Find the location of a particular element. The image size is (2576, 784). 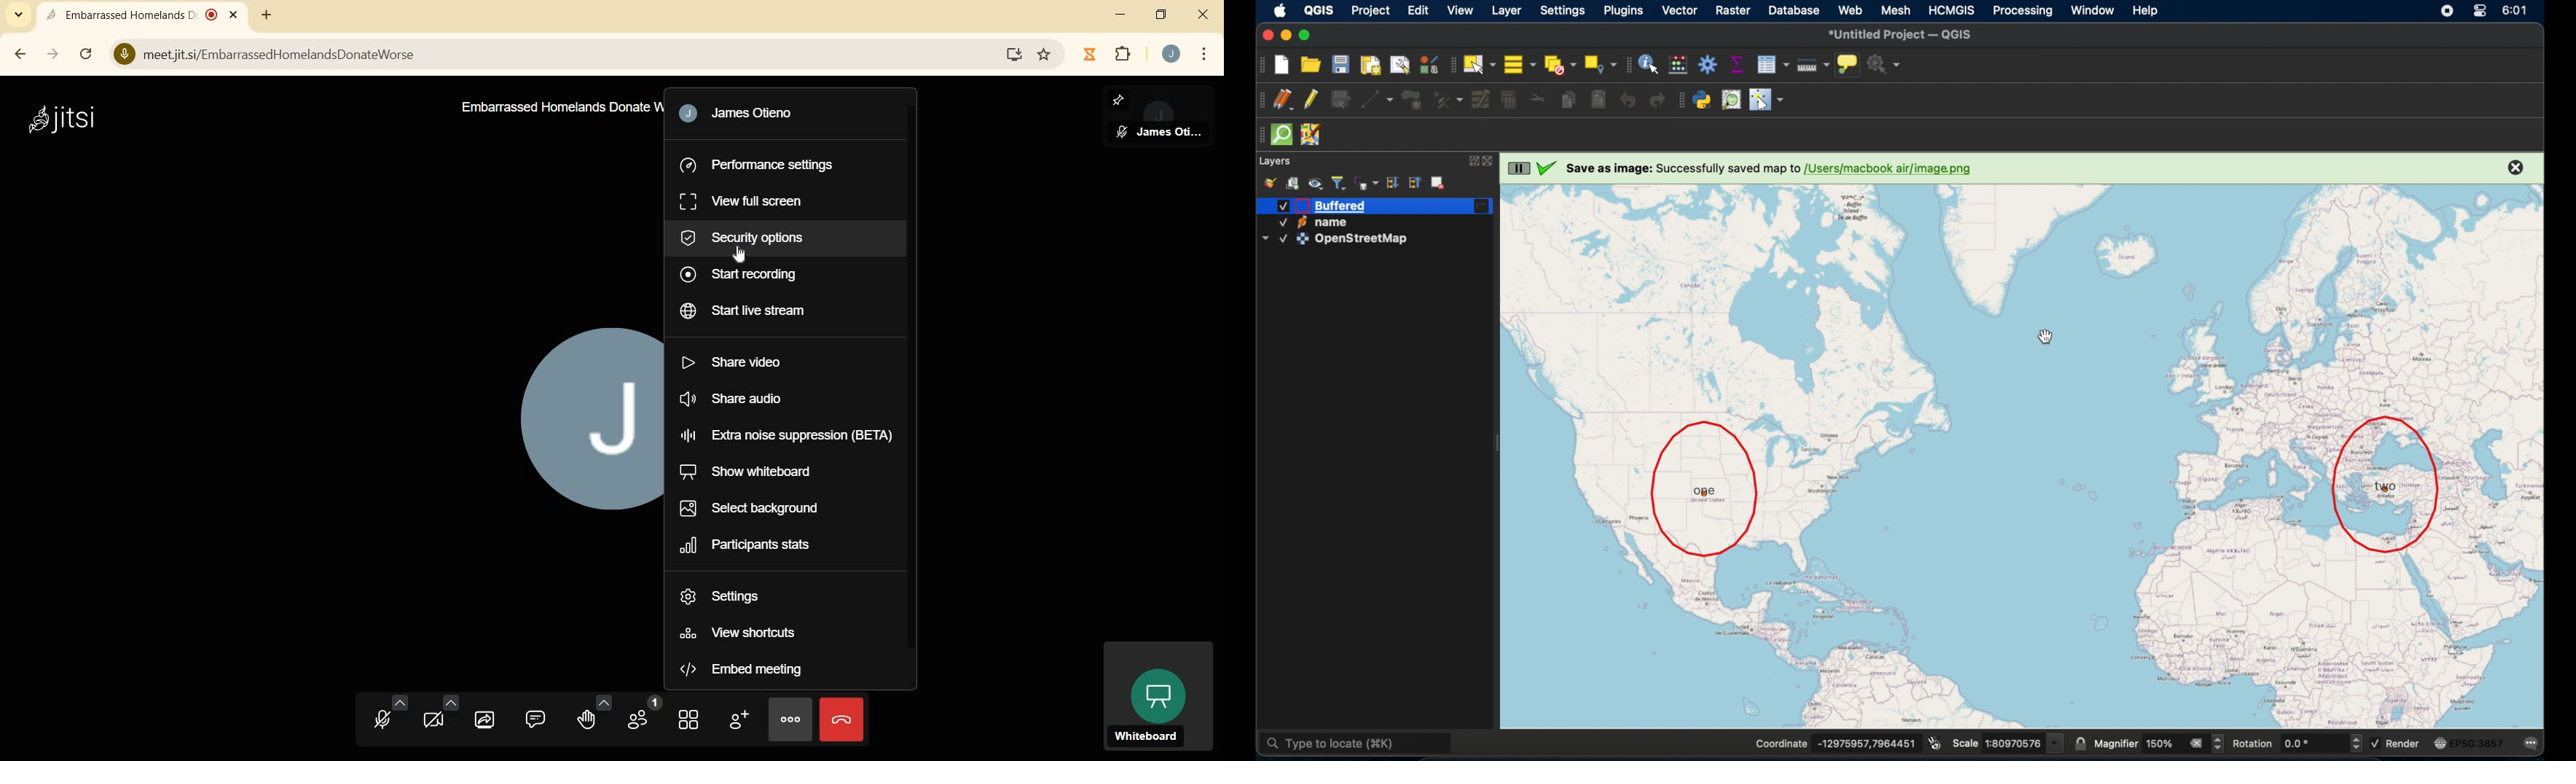

SCROLLBAR is located at coordinates (914, 386).